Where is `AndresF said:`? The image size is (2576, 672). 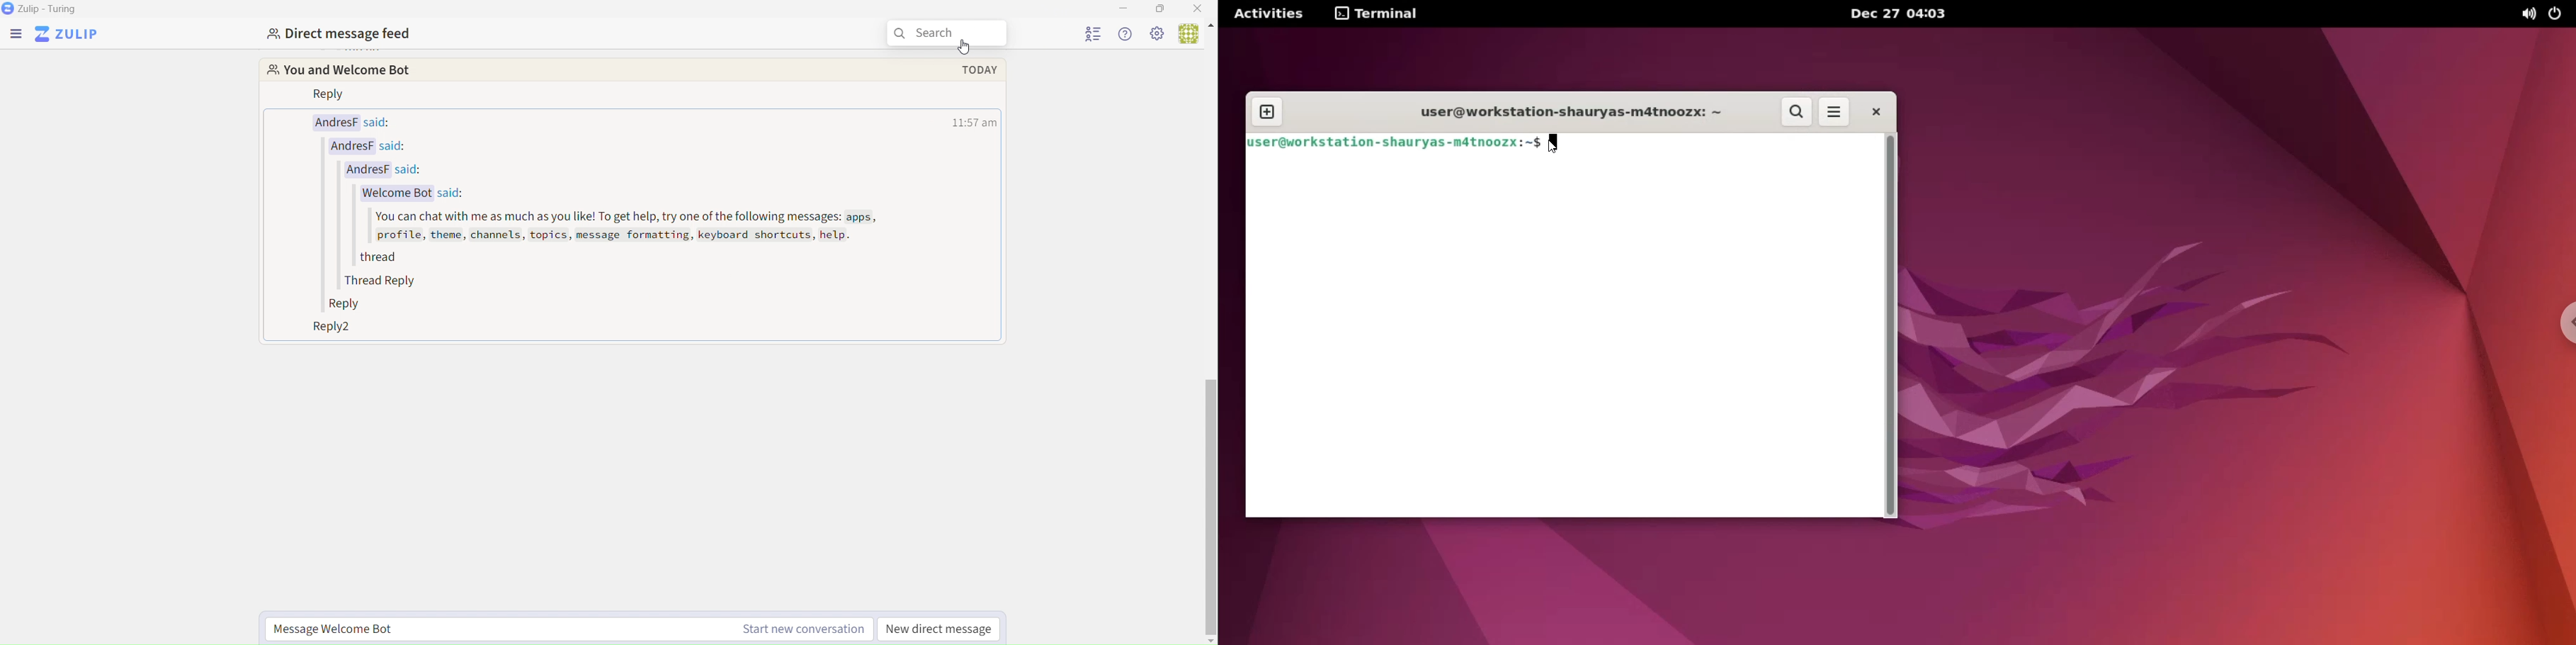
AndresF said: is located at coordinates (388, 168).